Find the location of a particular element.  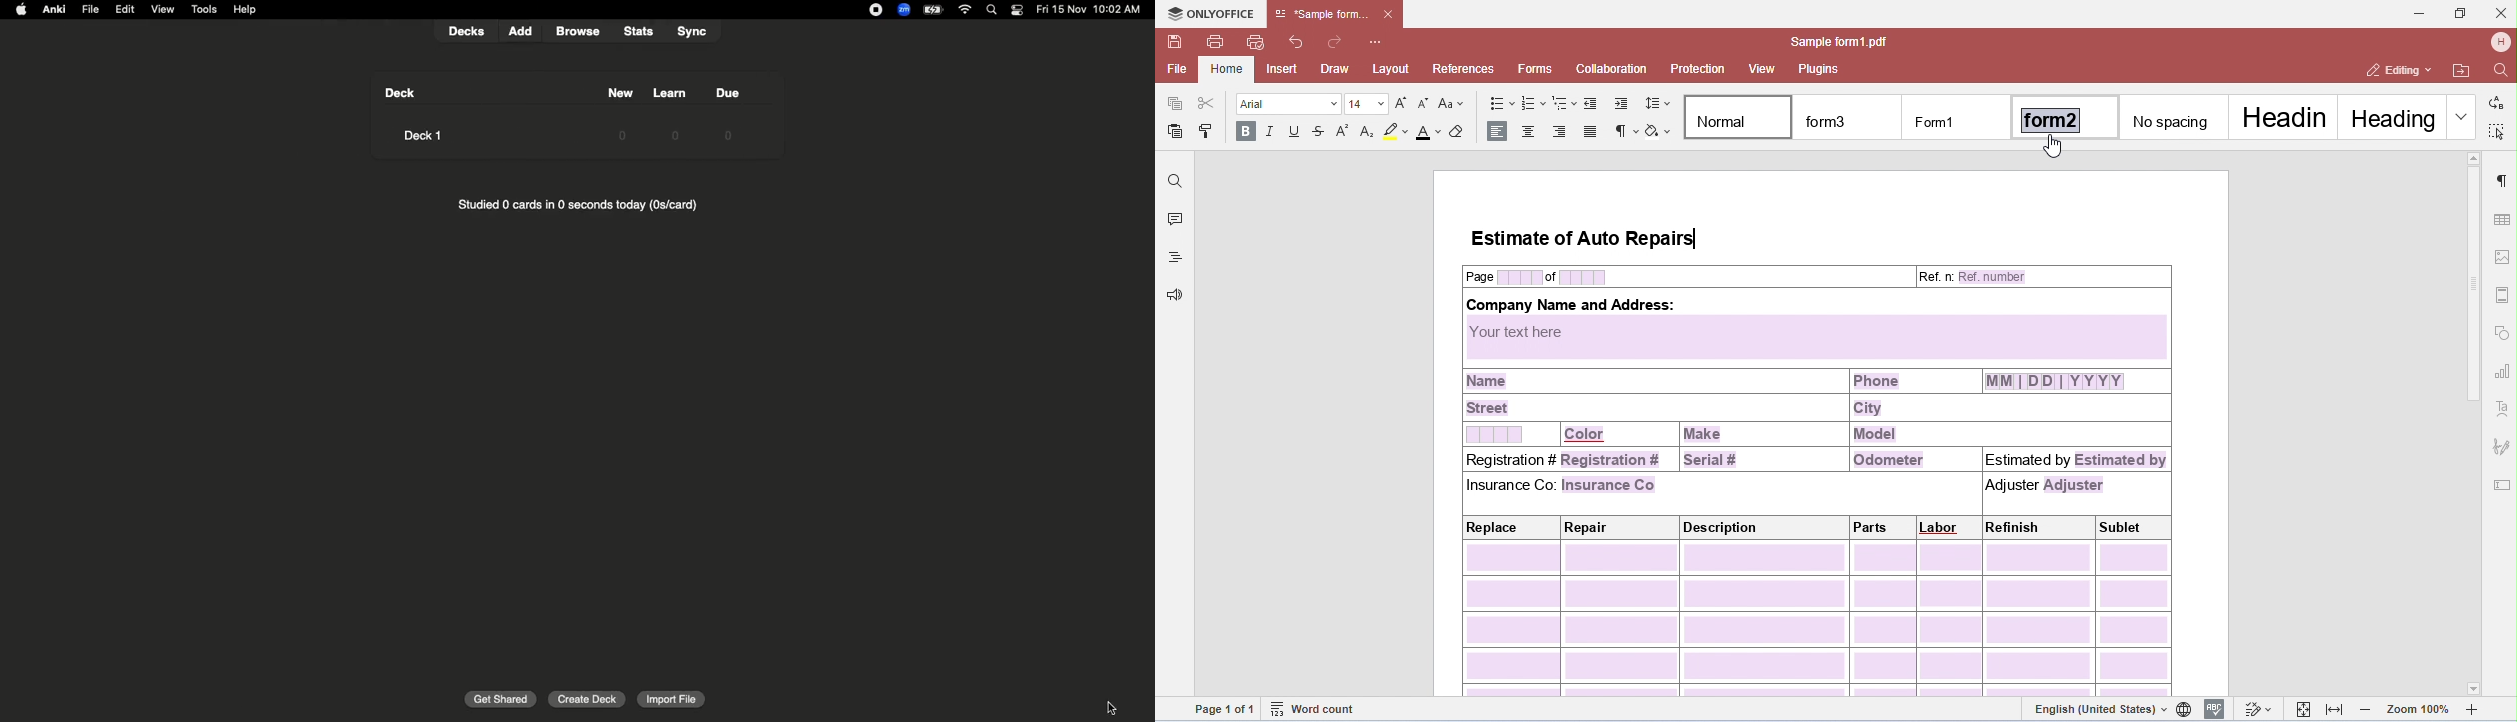

Internet is located at coordinates (967, 10).